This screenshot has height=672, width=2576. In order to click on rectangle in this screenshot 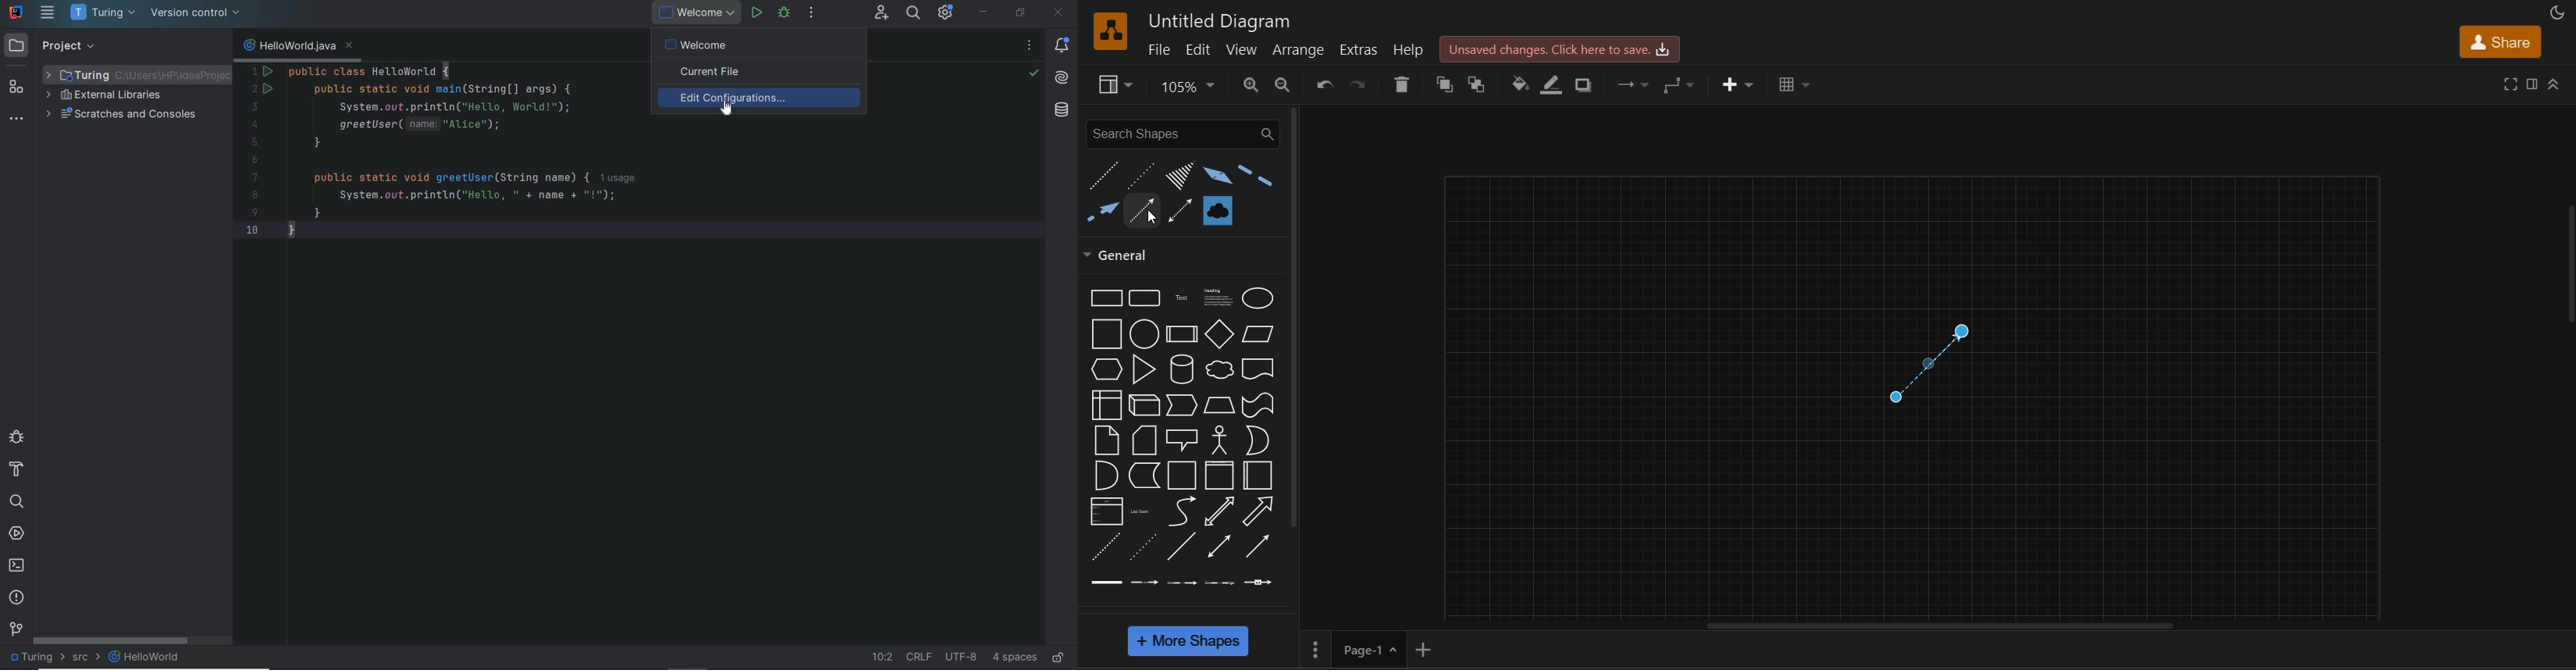, I will do `click(1104, 298)`.